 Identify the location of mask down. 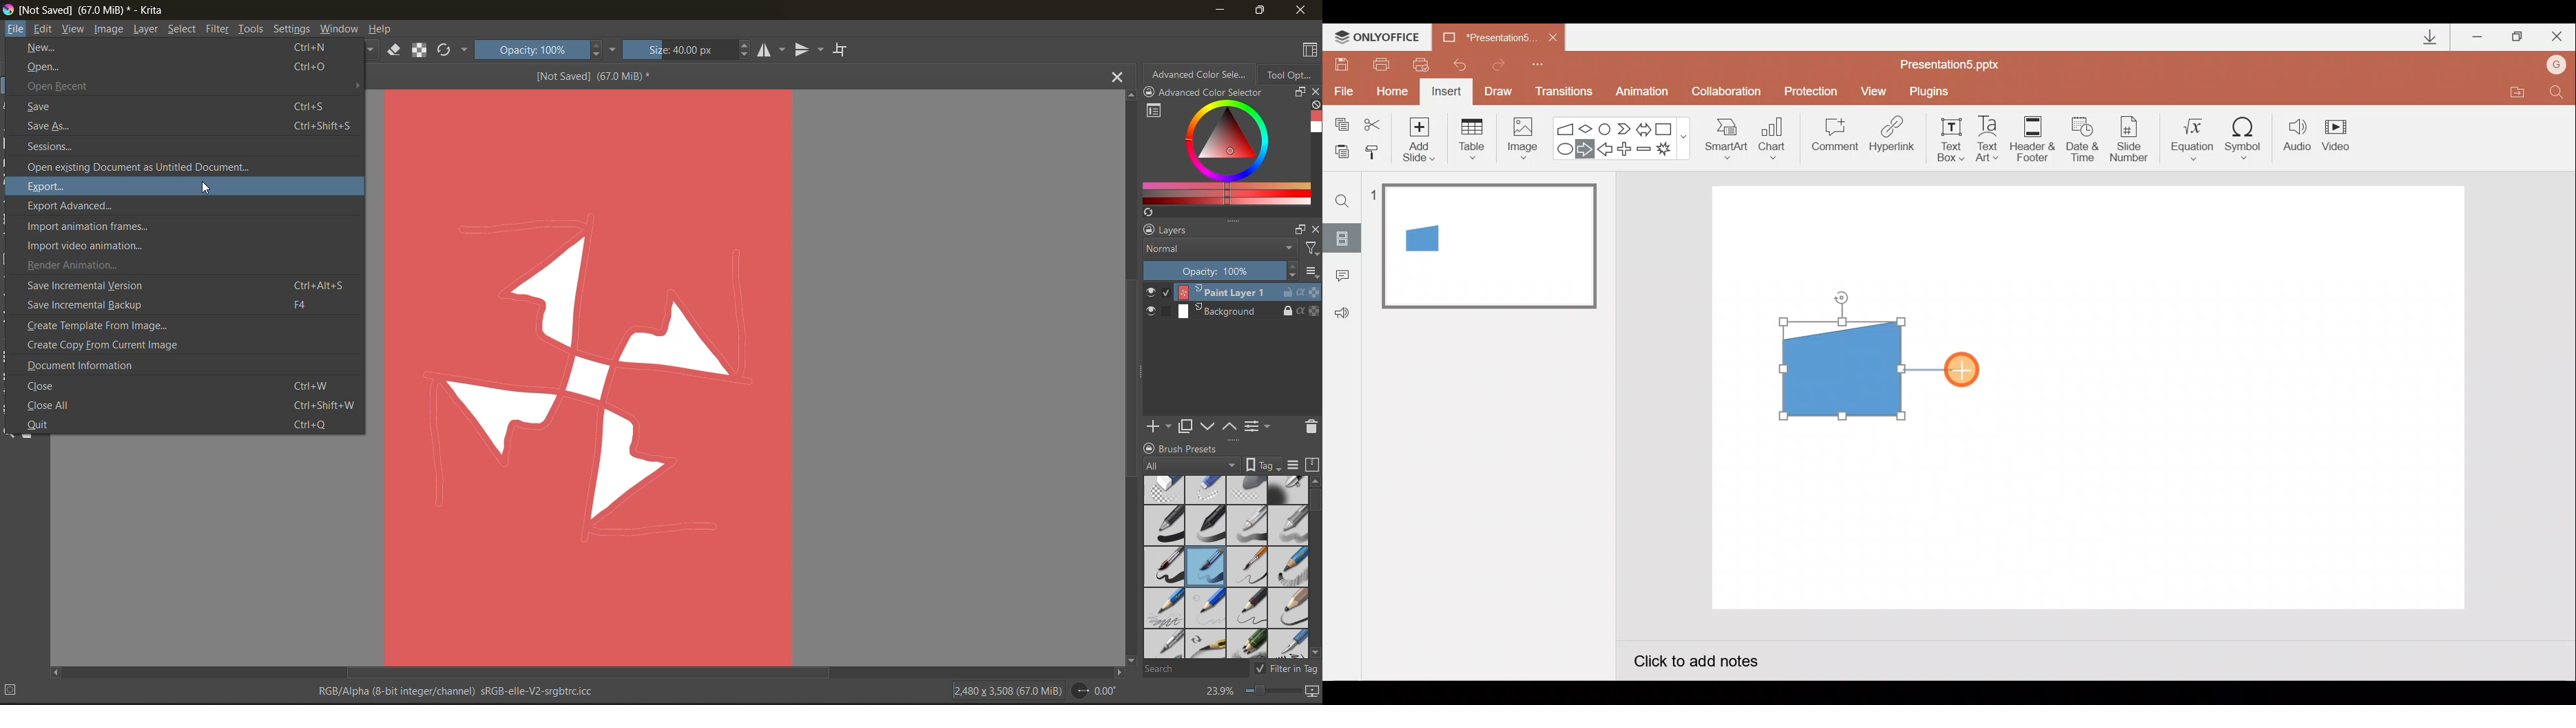
(1210, 426).